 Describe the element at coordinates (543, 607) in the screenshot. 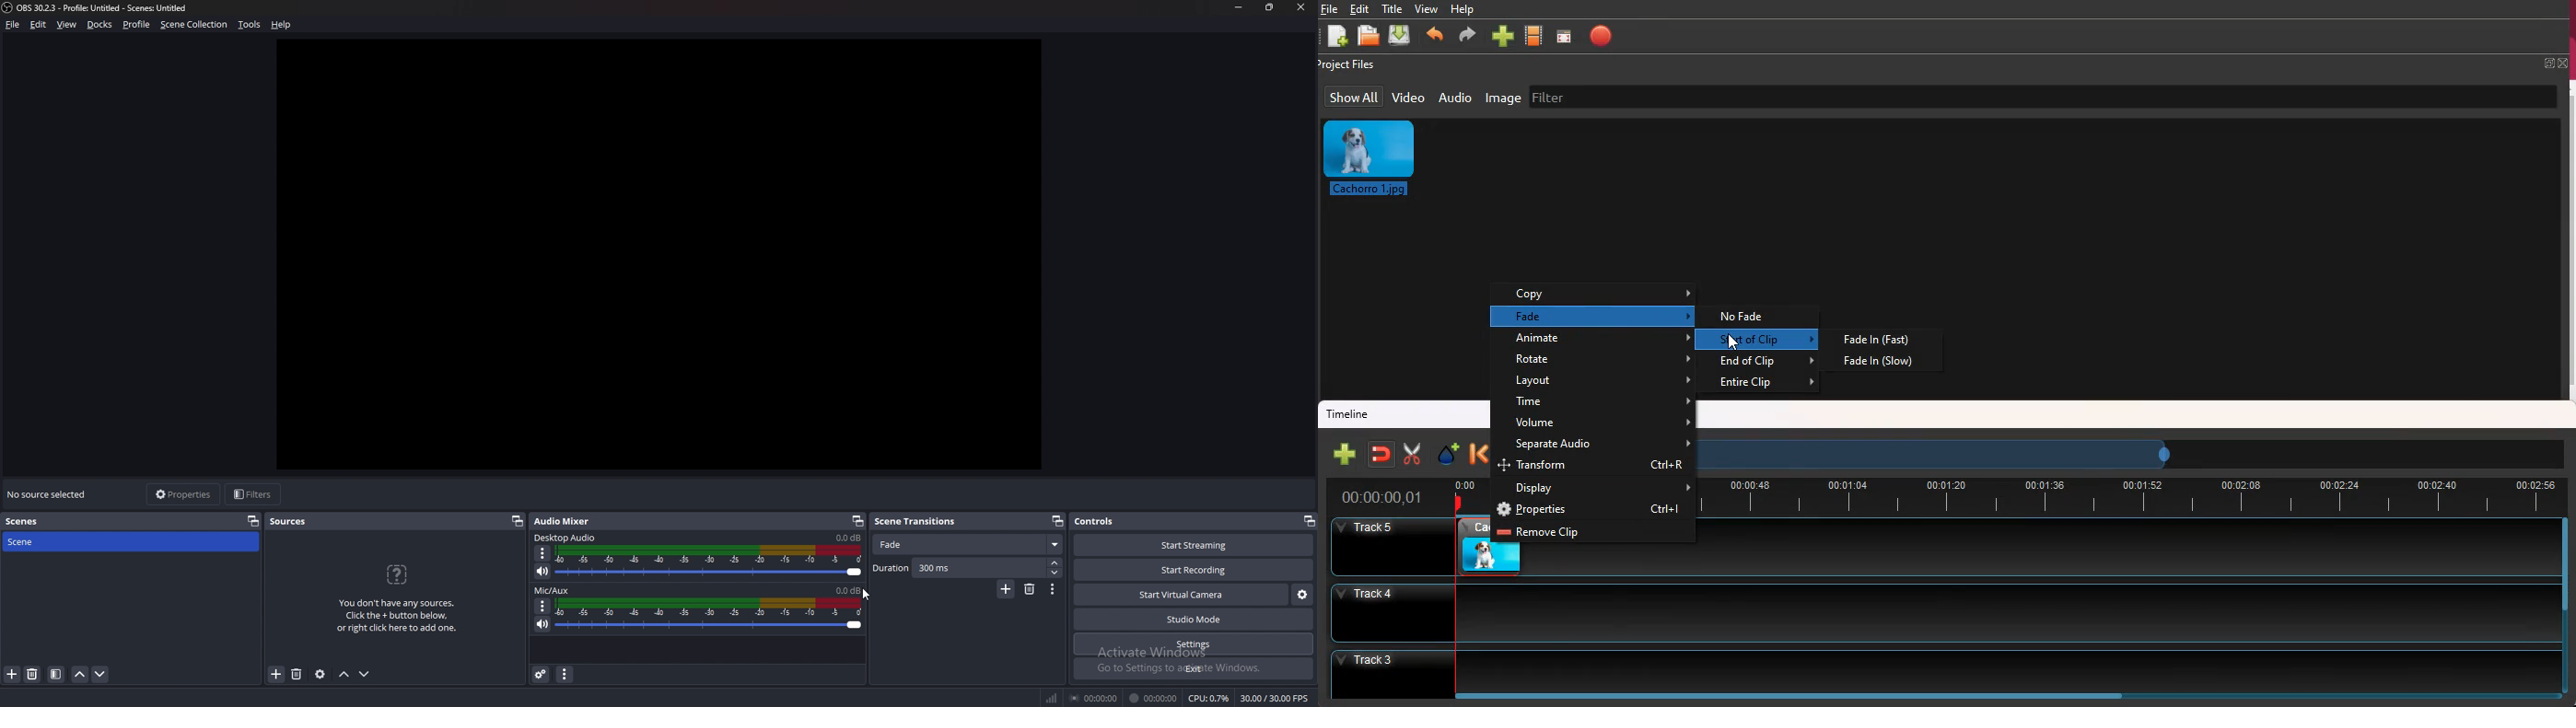

I see `options` at that location.